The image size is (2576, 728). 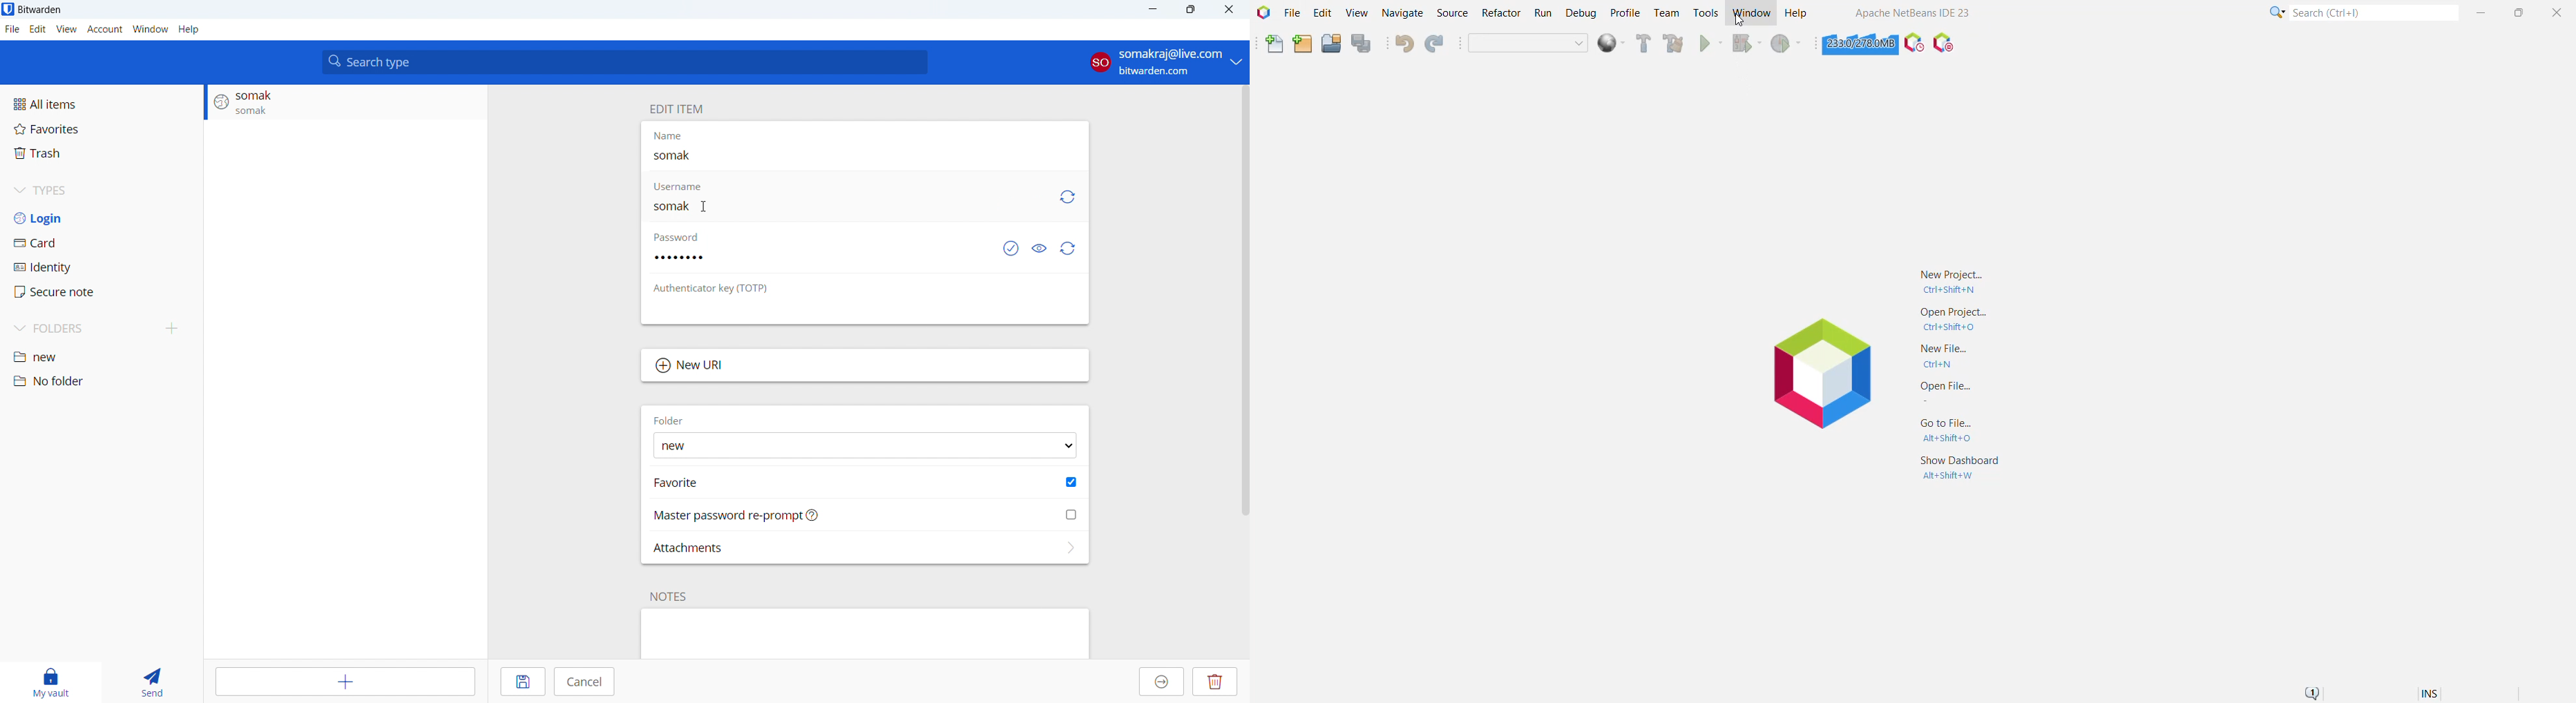 I want to click on Tools, so click(x=1706, y=11).